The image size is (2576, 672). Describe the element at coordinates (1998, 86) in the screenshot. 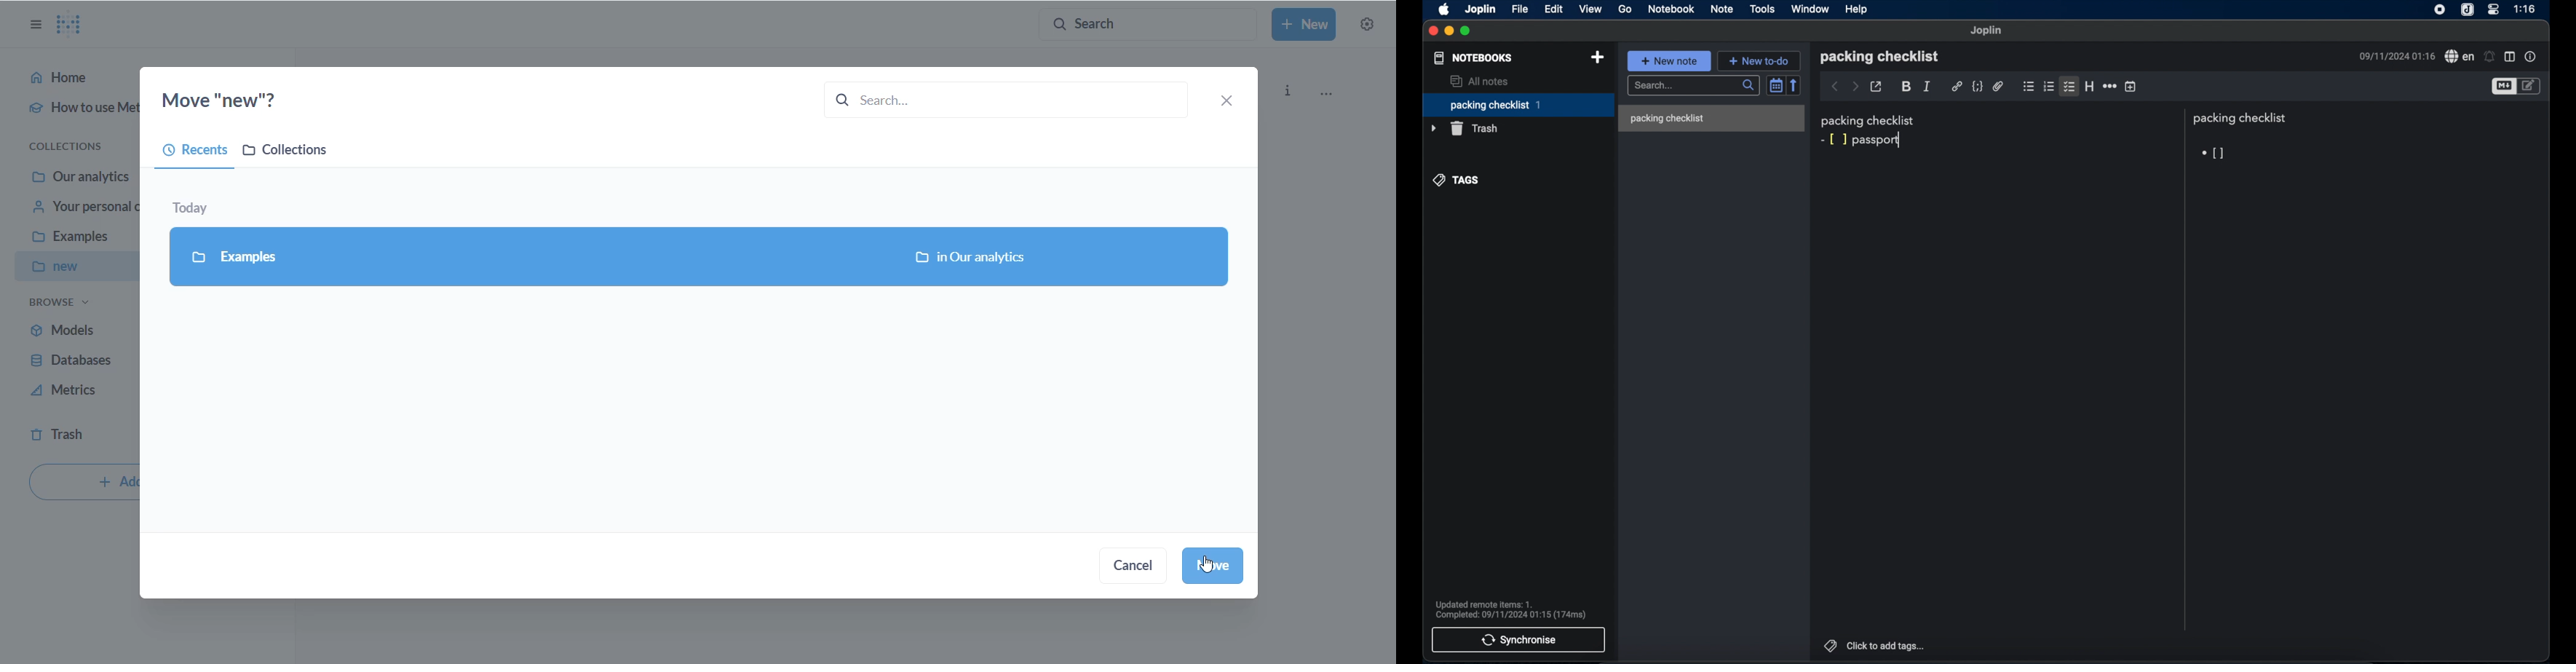

I see `attach file` at that location.